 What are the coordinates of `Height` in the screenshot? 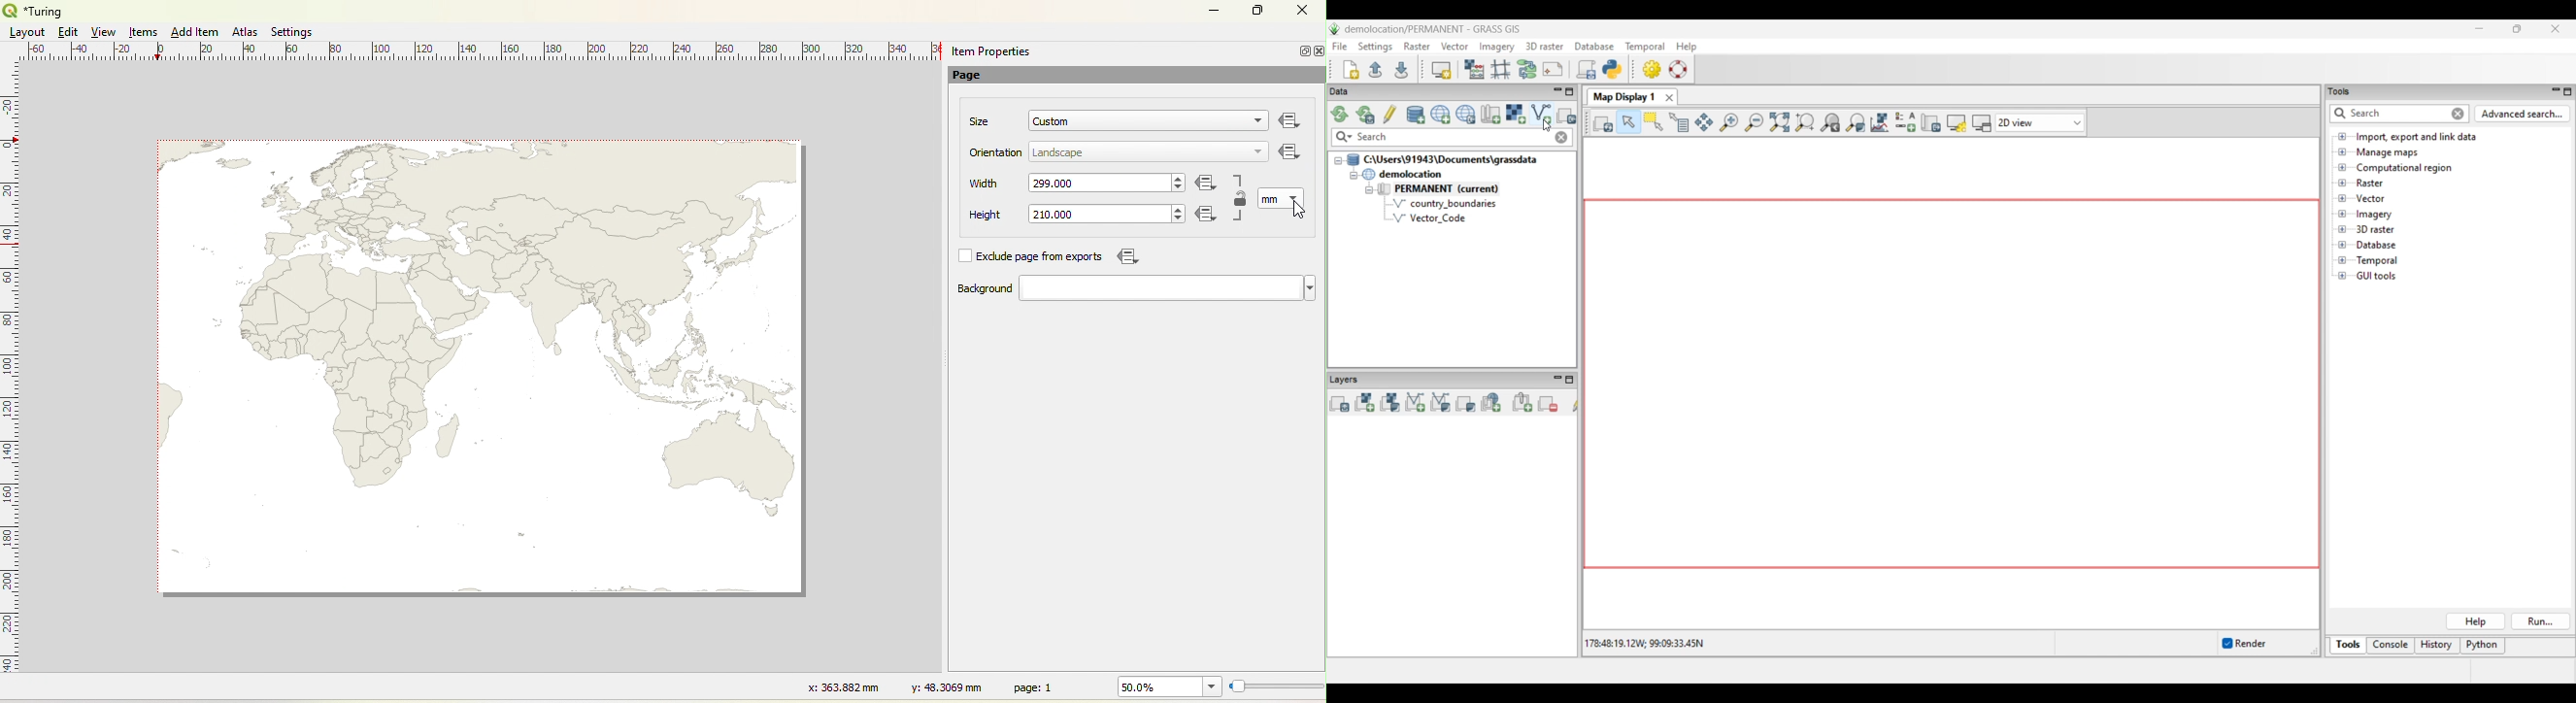 It's located at (973, 216).